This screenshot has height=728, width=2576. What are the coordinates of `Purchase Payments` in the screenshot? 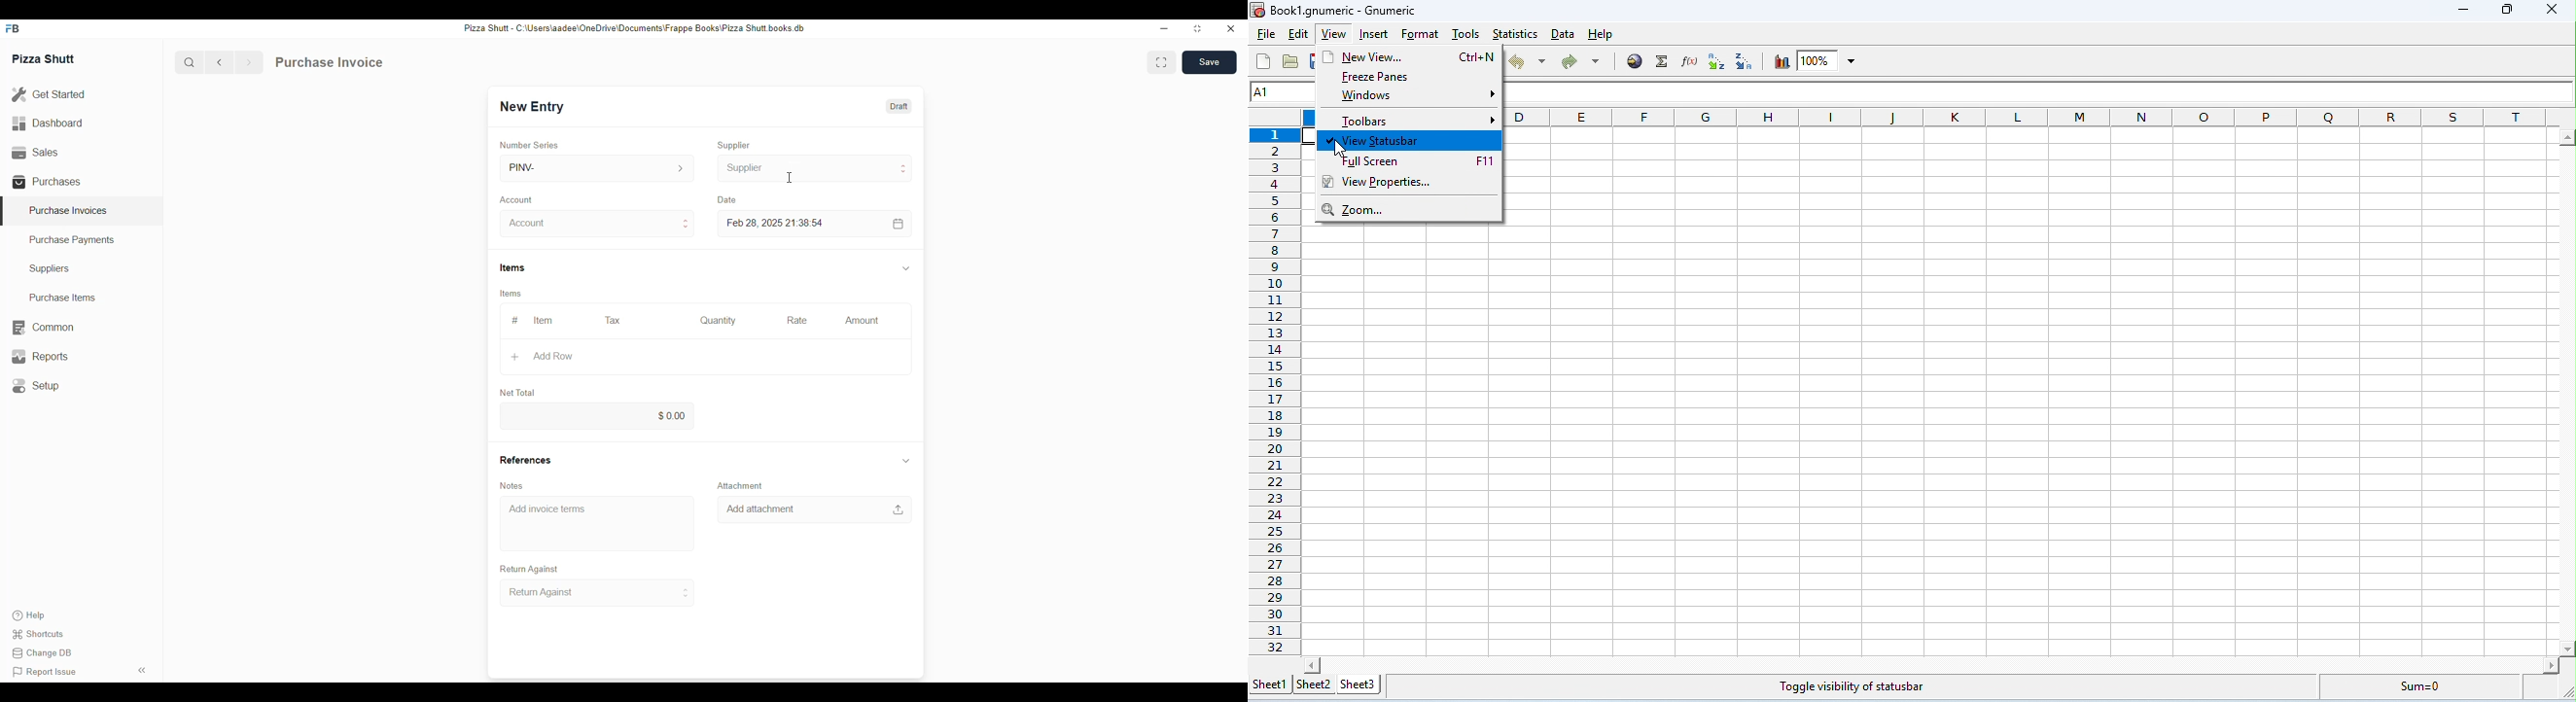 It's located at (73, 240).